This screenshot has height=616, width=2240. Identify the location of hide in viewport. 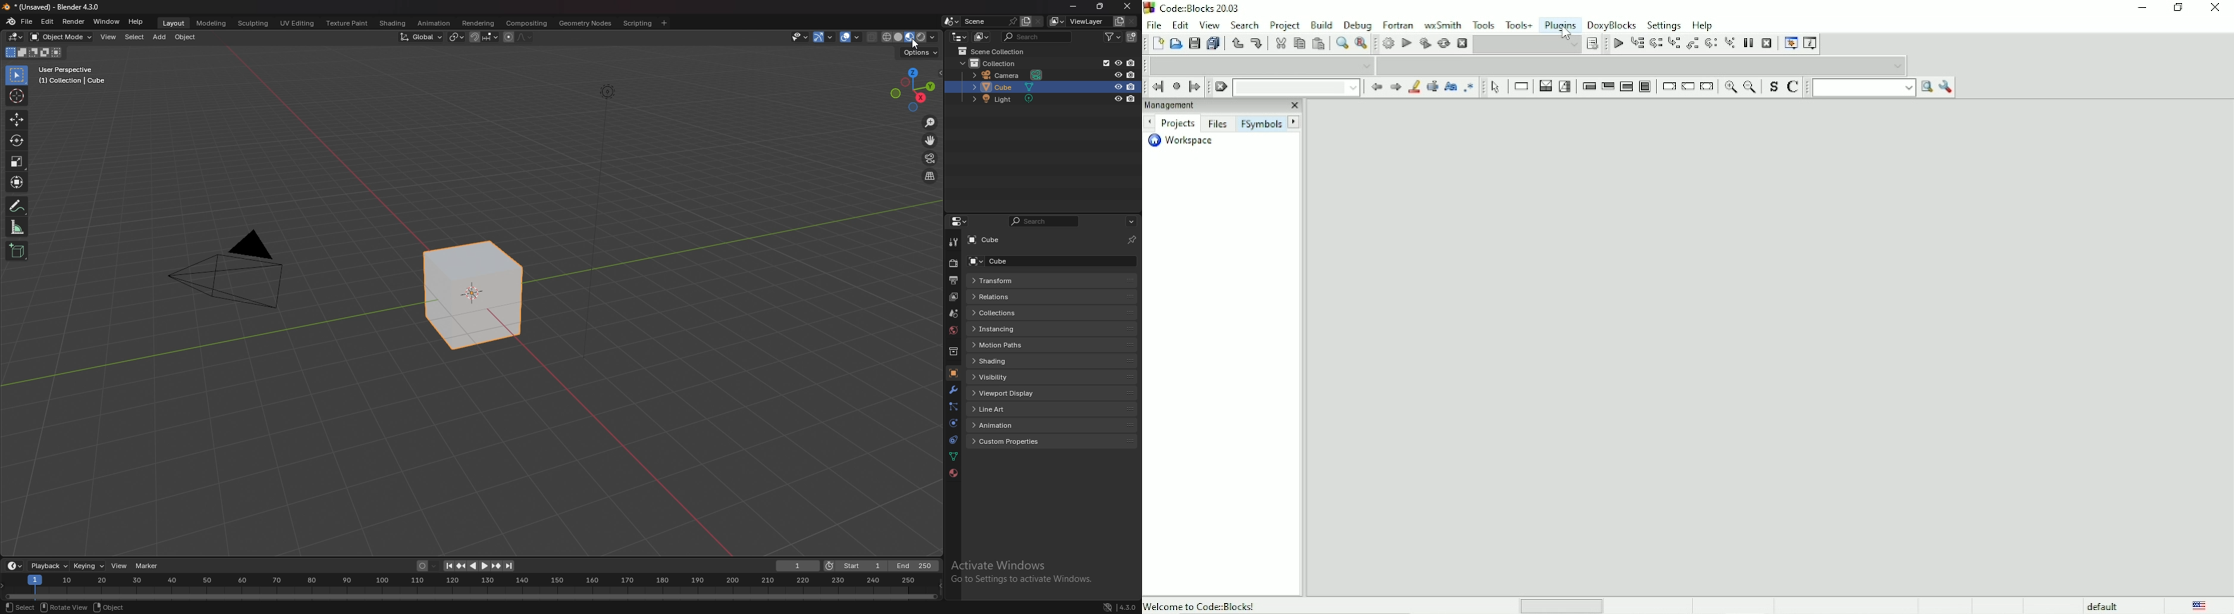
(1118, 86).